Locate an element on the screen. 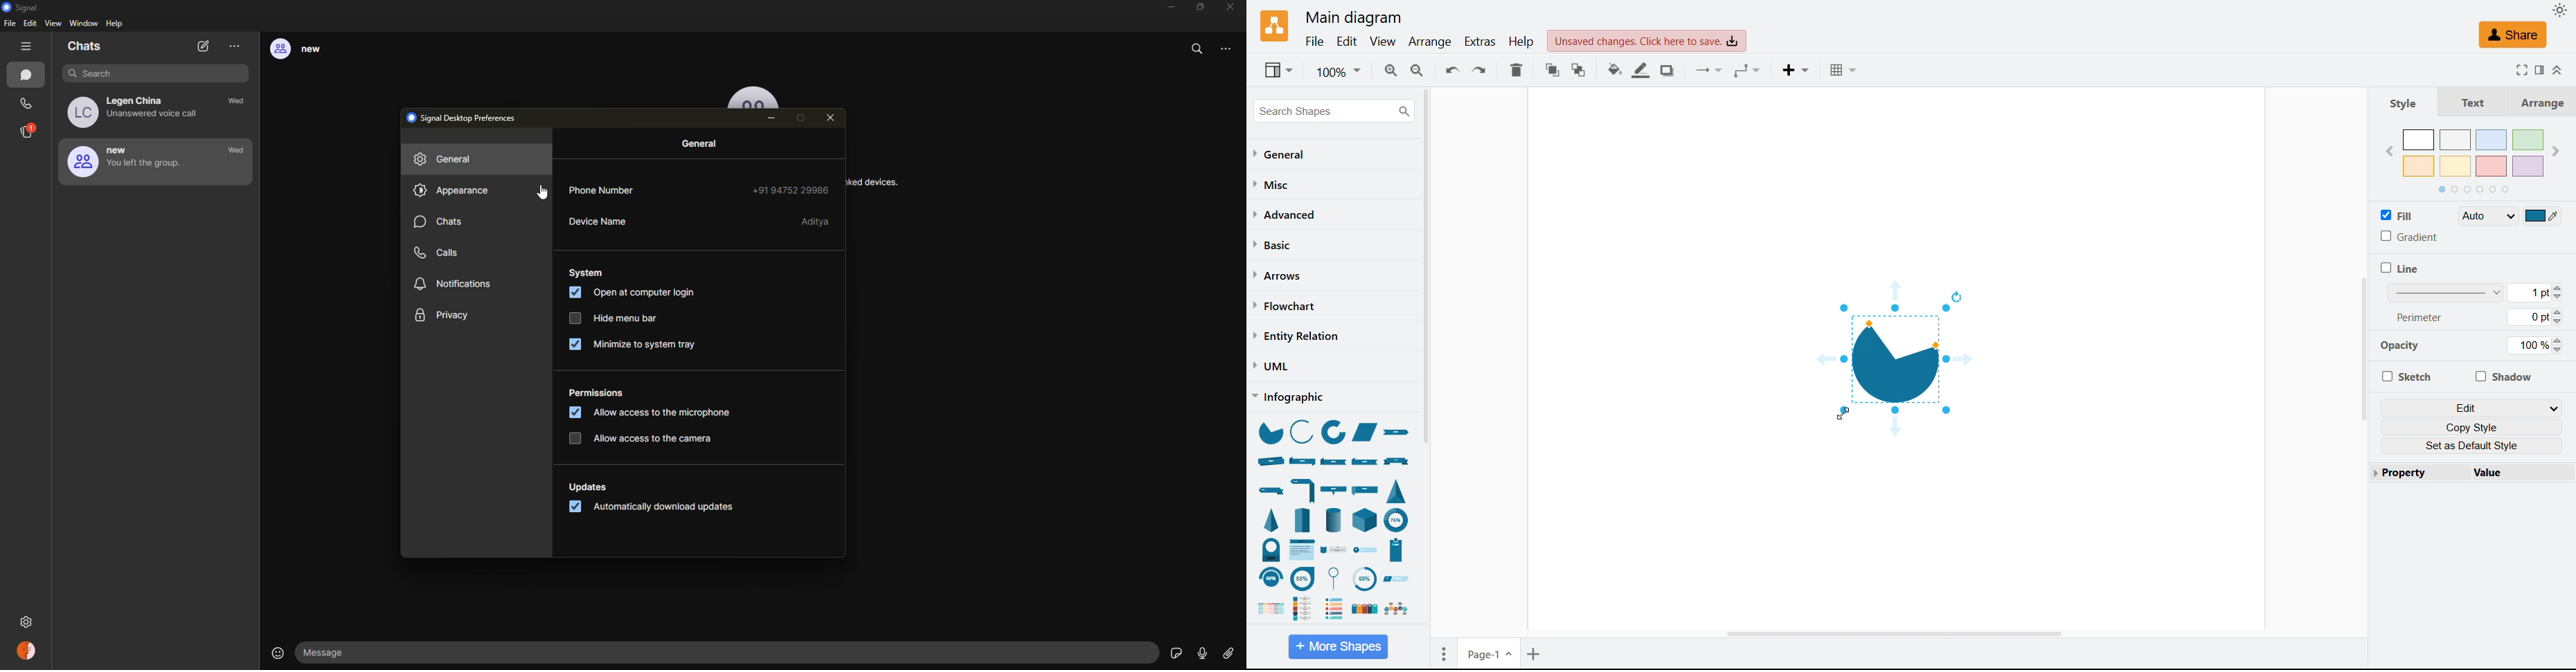  Undo  is located at coordinates (1453, 69).